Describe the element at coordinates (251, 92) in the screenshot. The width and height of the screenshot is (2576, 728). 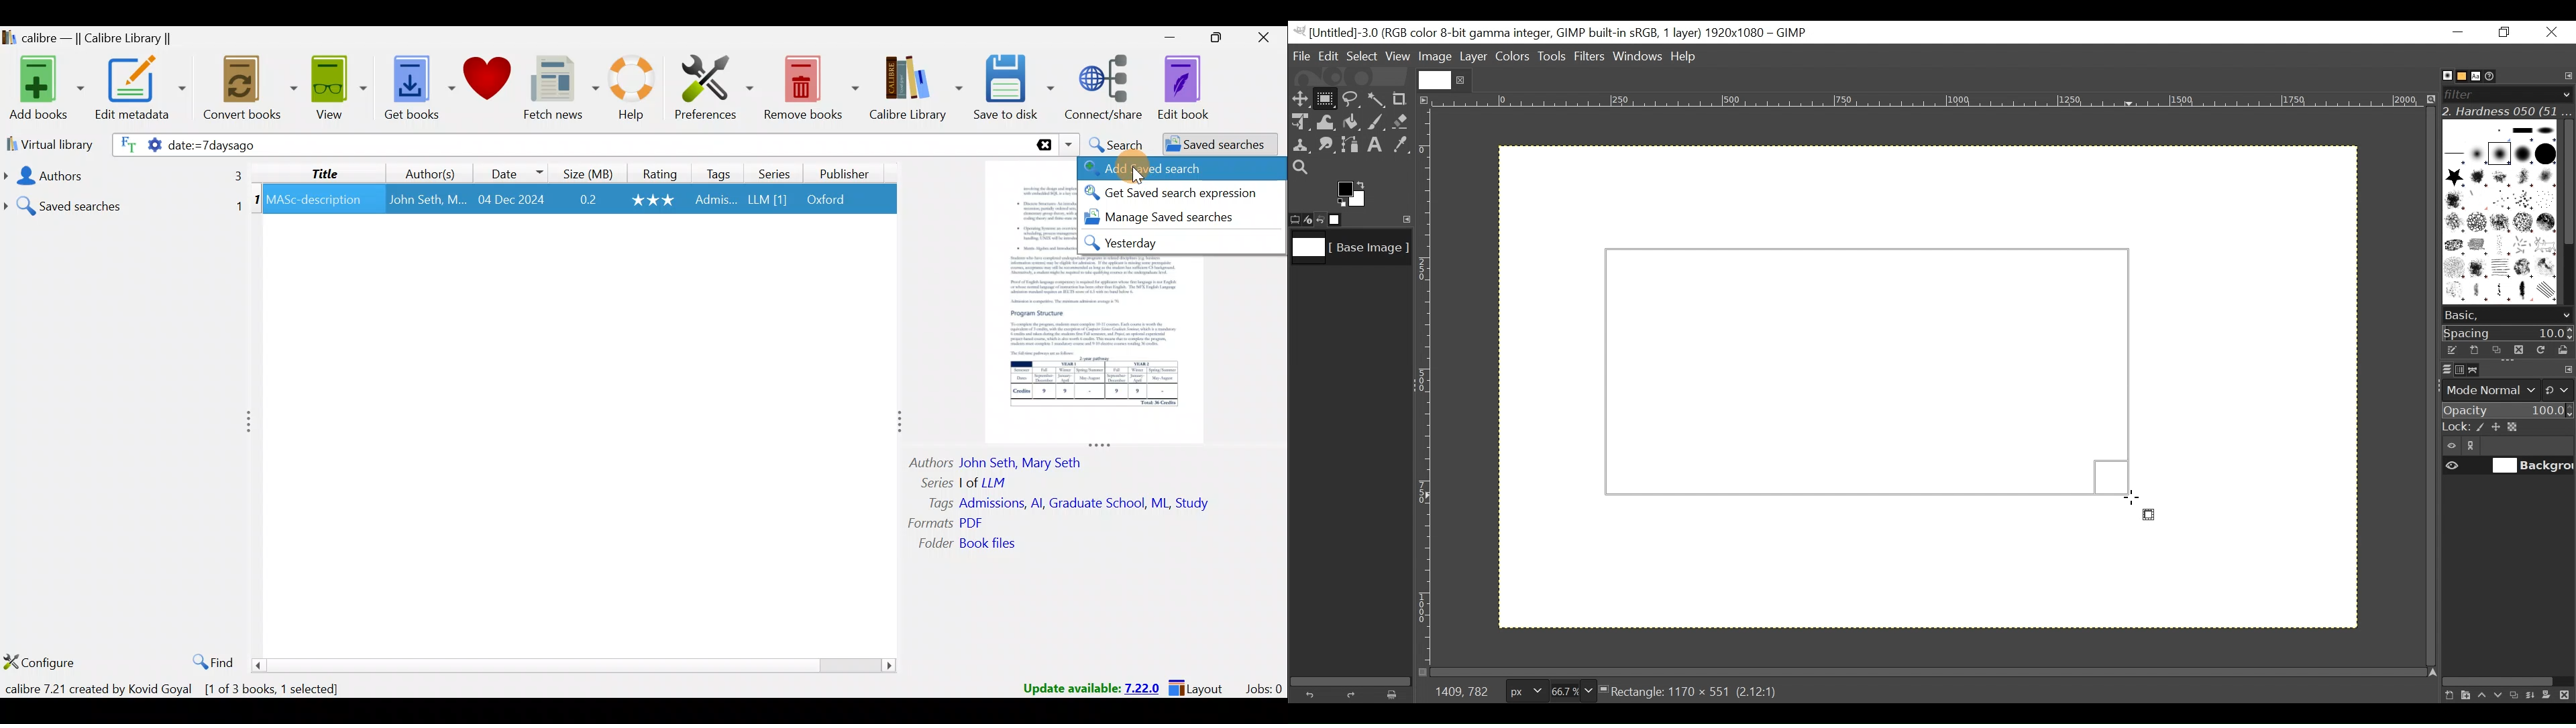
I see `Convert books` at that location.